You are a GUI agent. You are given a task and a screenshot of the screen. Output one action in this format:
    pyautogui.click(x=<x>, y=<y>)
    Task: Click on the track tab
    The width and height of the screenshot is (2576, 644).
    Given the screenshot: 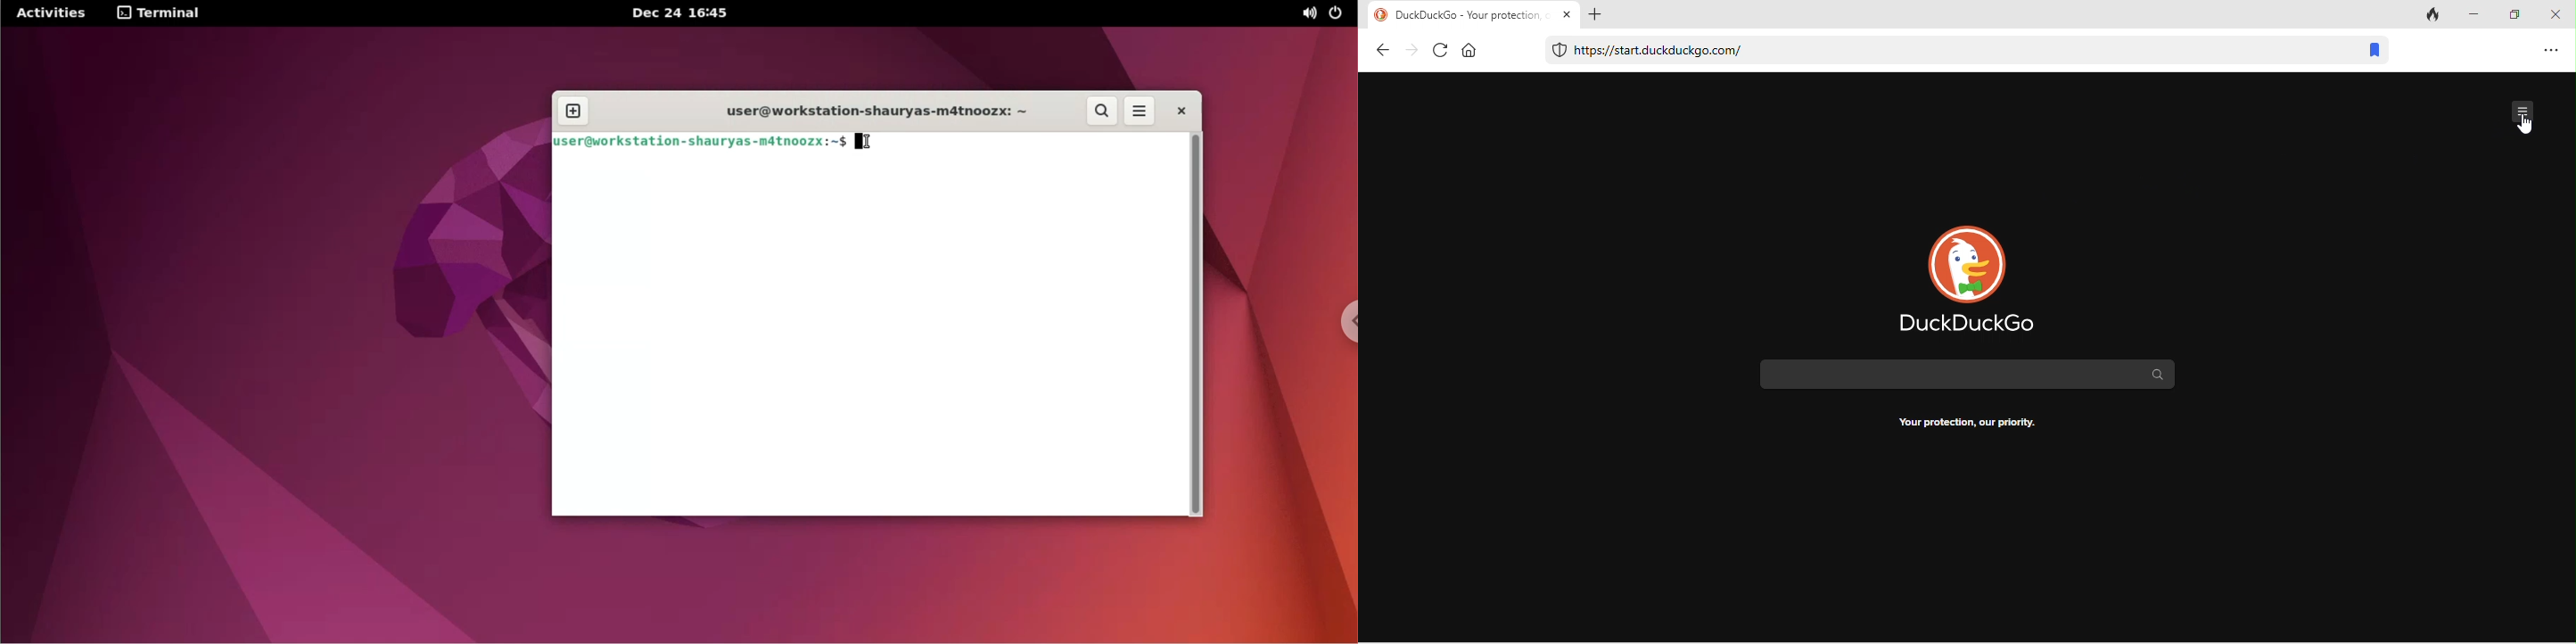 What is the action you would take?
    pyautogui.click(x=2434, y=16)
    